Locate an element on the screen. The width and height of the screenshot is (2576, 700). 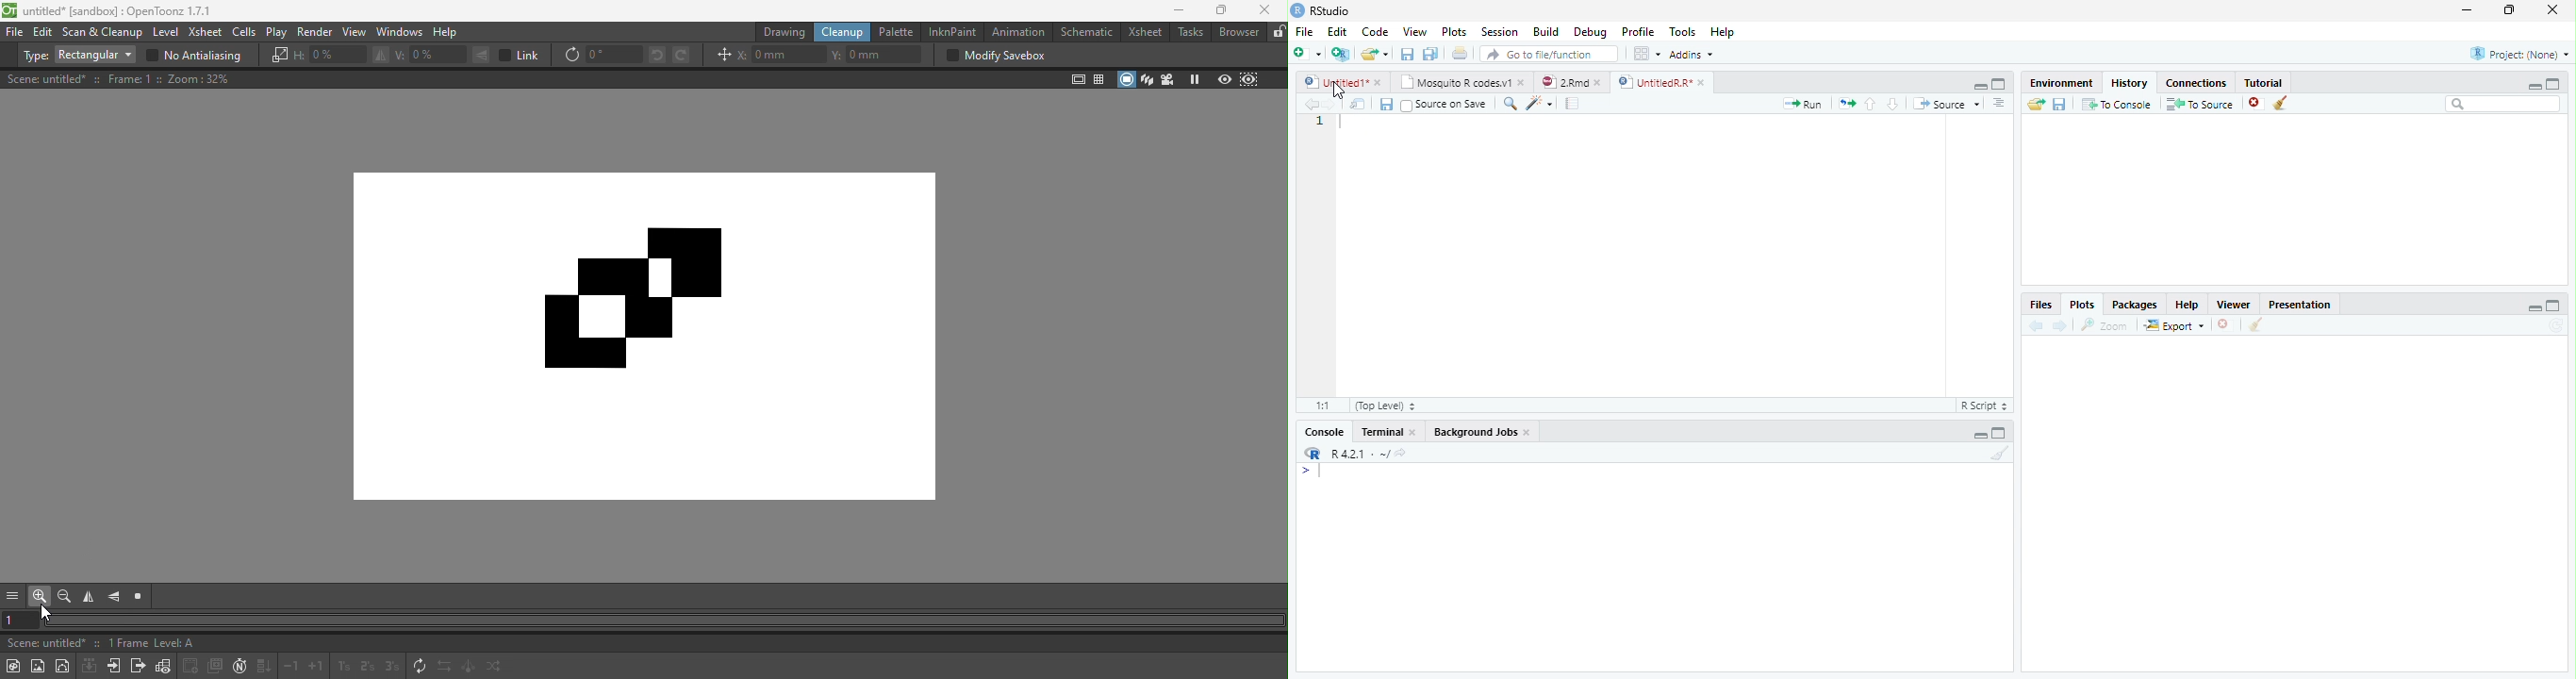
Profile is located at coordinates (1639, 32).